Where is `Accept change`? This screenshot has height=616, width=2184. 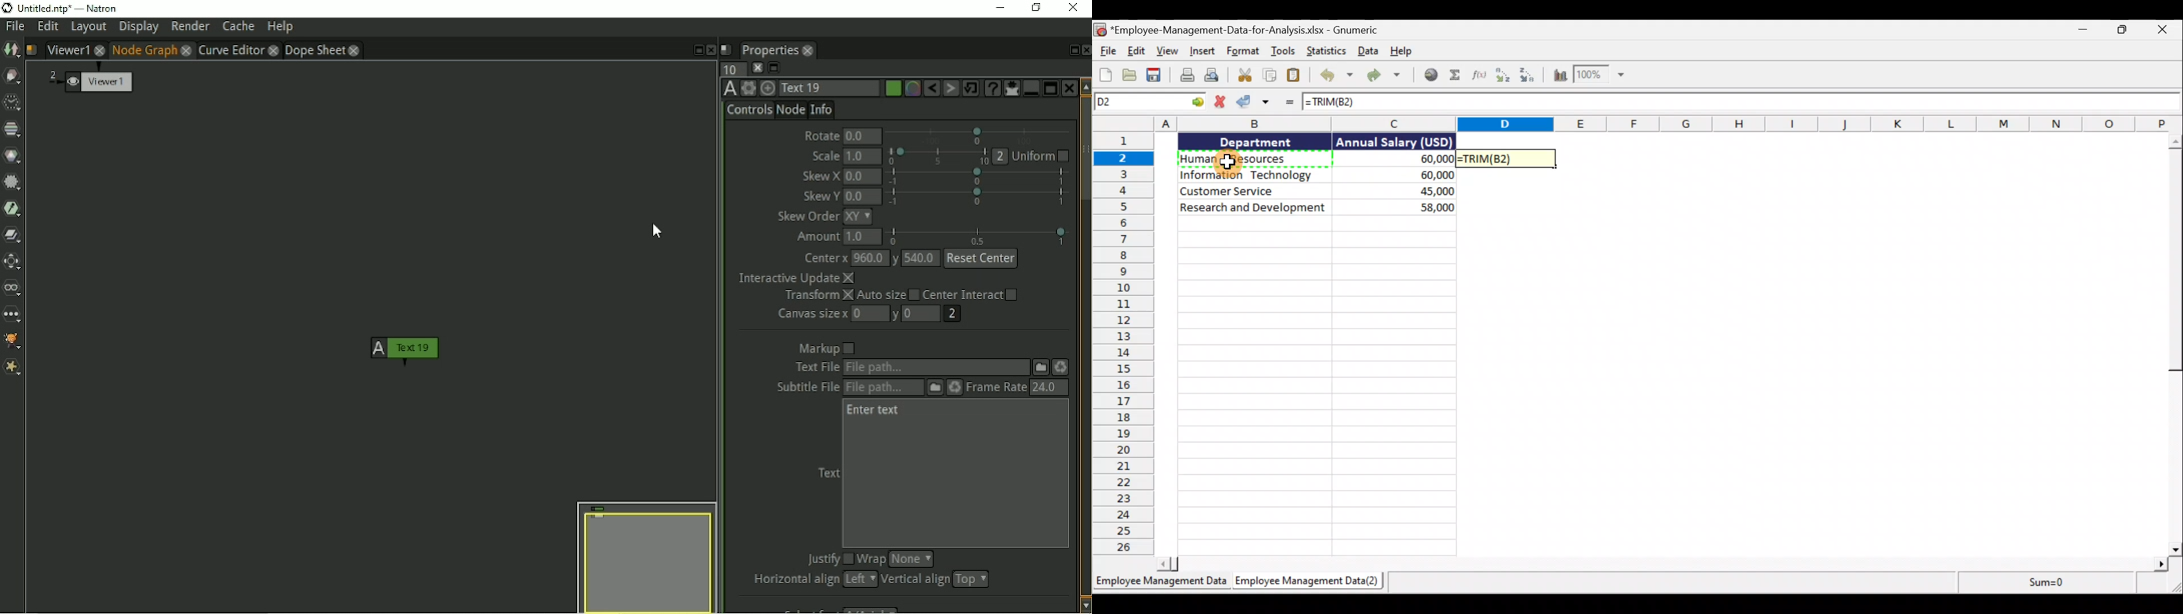 Accept change is located at coordinates (1257, 102).